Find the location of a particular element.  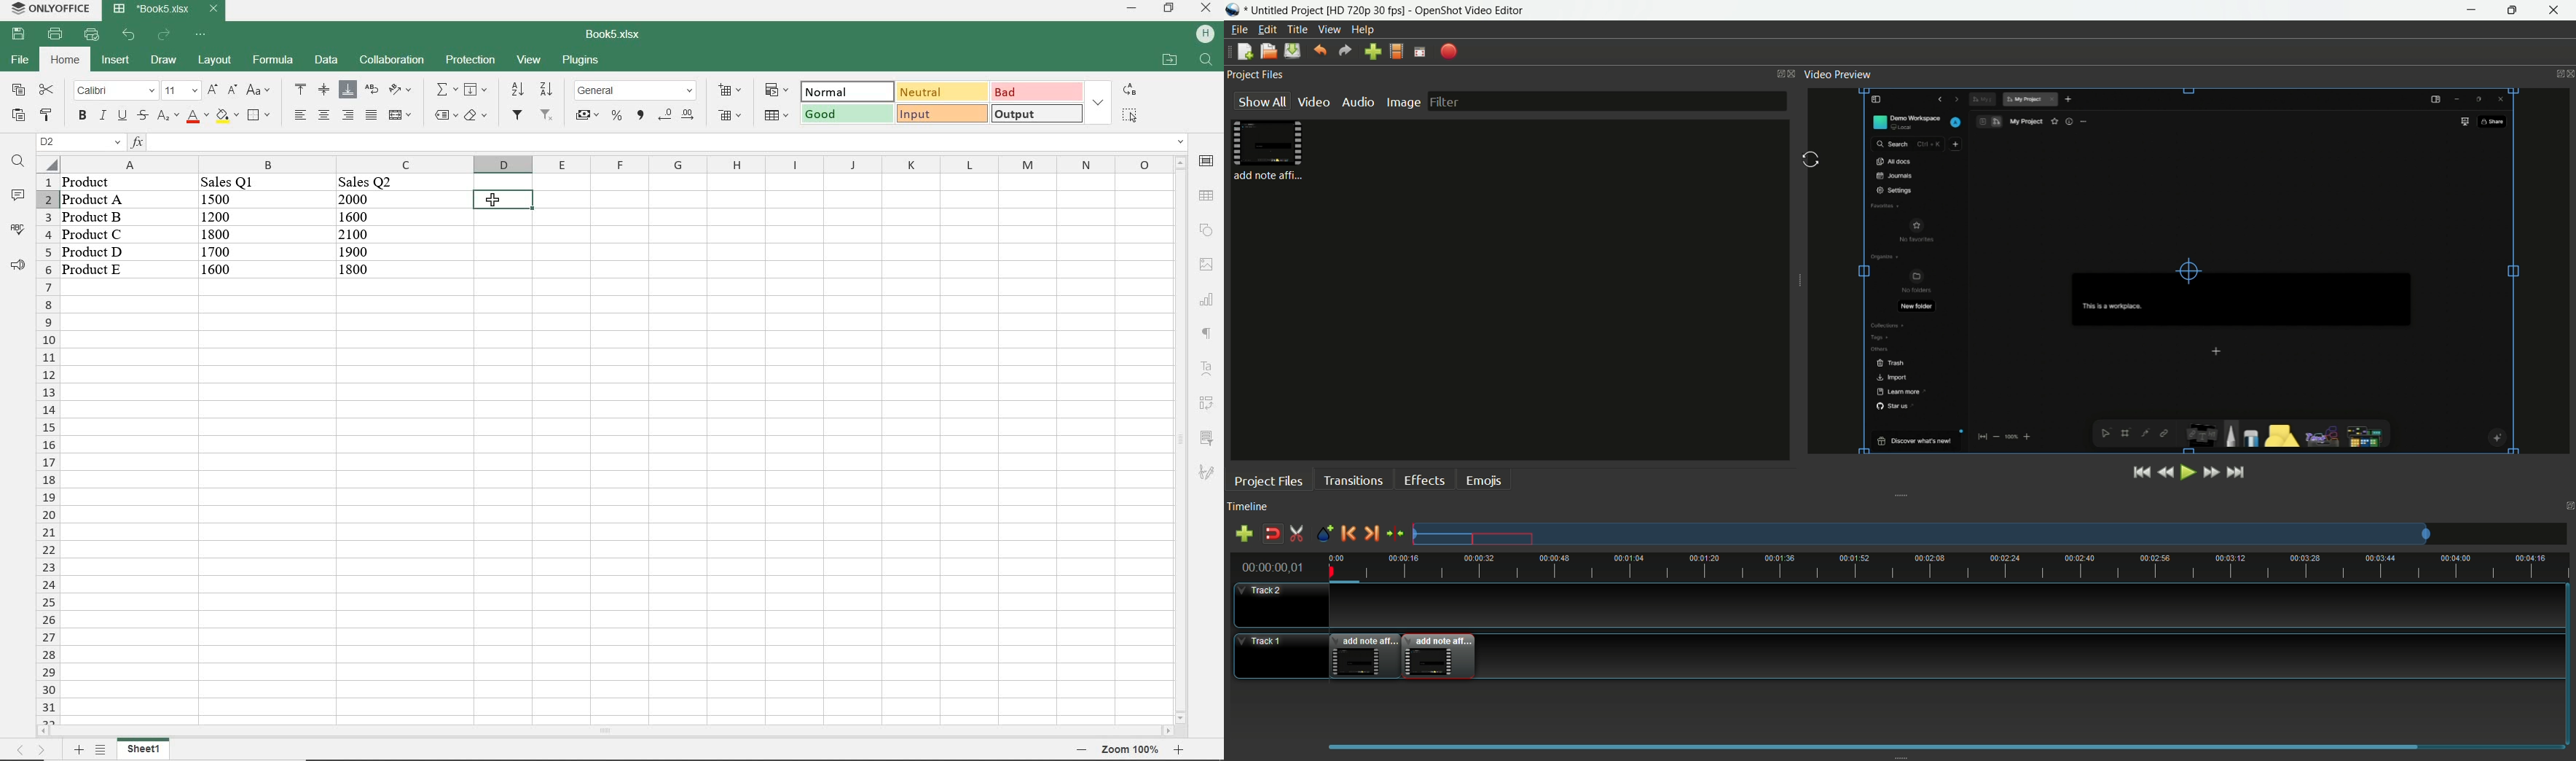

zoom out or zoom in is located at coordinates (1124, 750).